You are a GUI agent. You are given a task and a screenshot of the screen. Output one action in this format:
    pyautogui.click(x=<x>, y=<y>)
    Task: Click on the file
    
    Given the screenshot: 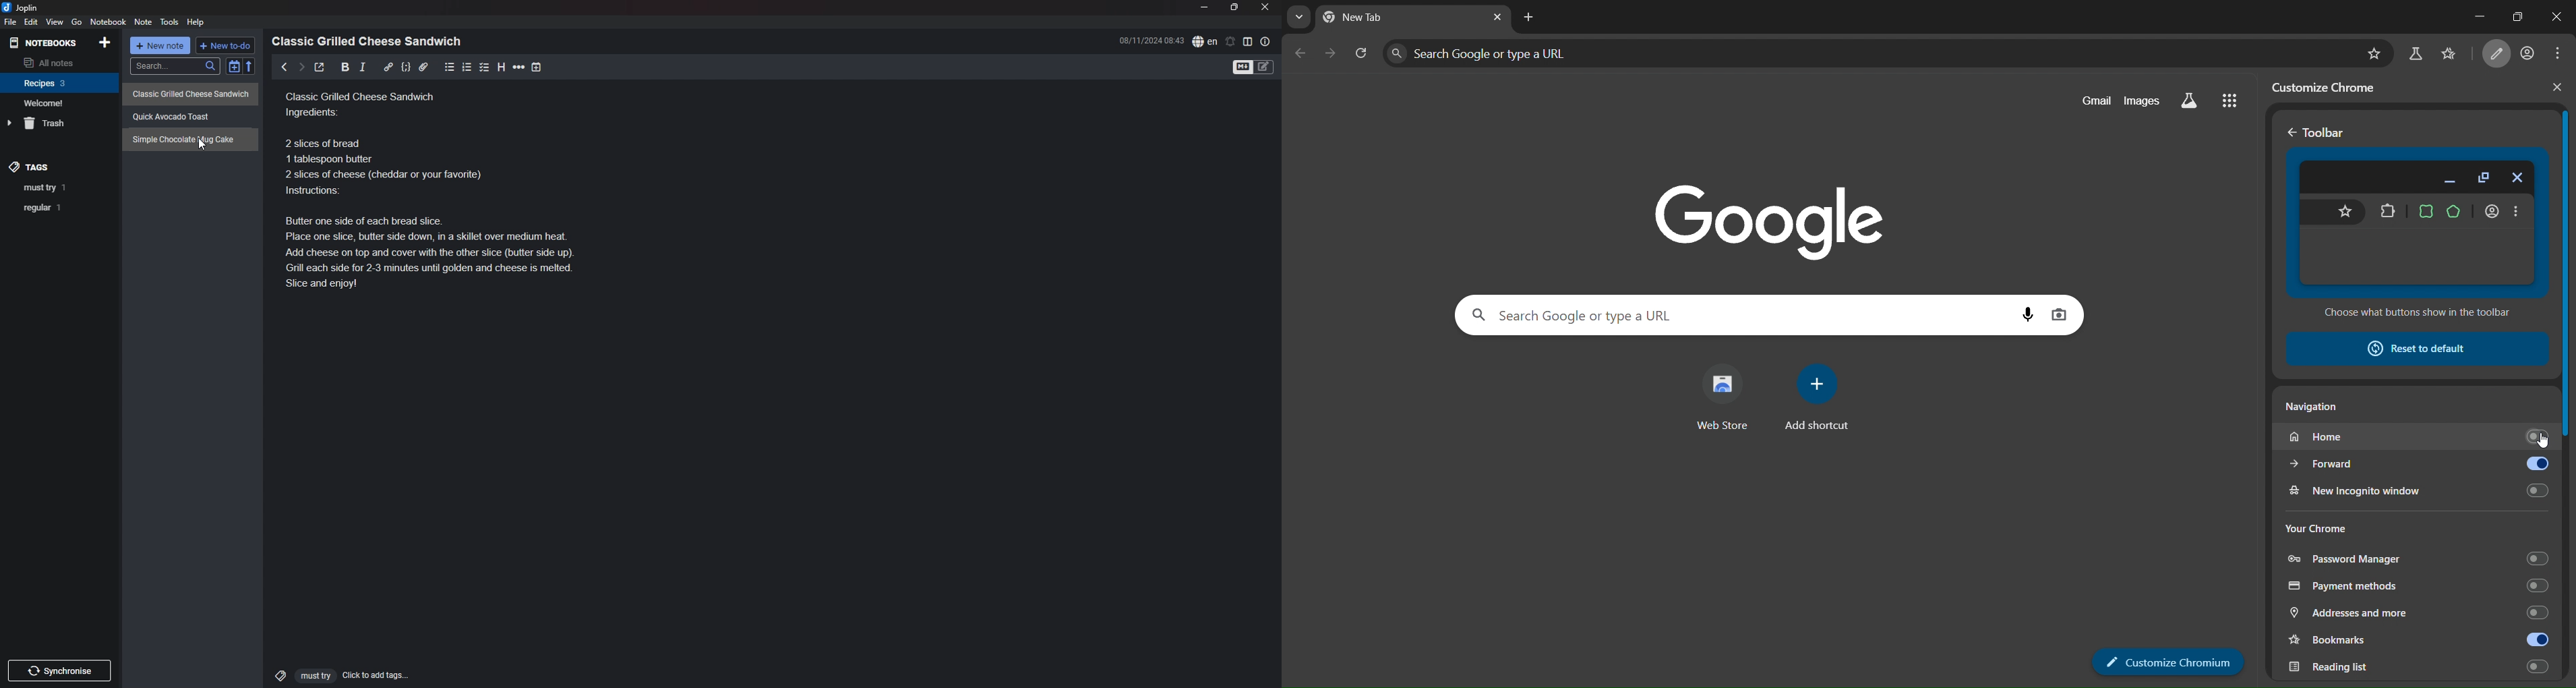 What is the action you would take?
    pyautogui.click(x=9, y=23)
    